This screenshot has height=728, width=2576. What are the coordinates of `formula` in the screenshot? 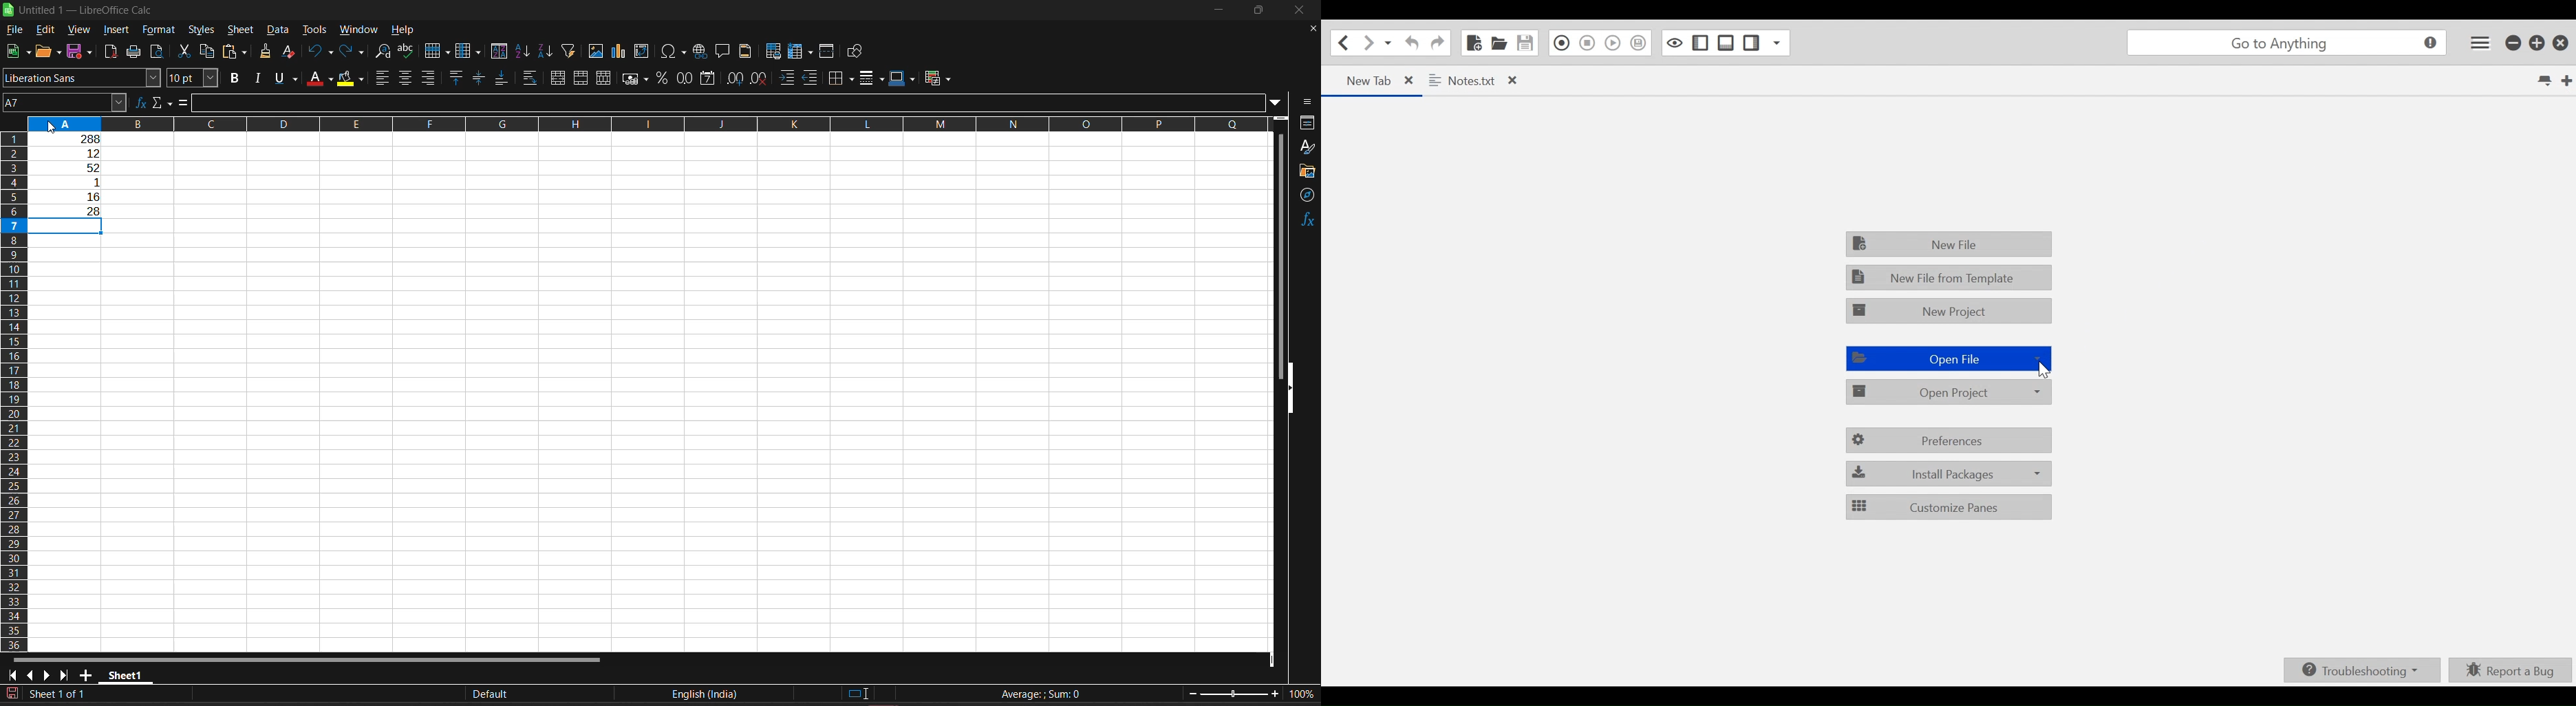 It's located at (1044, 696).